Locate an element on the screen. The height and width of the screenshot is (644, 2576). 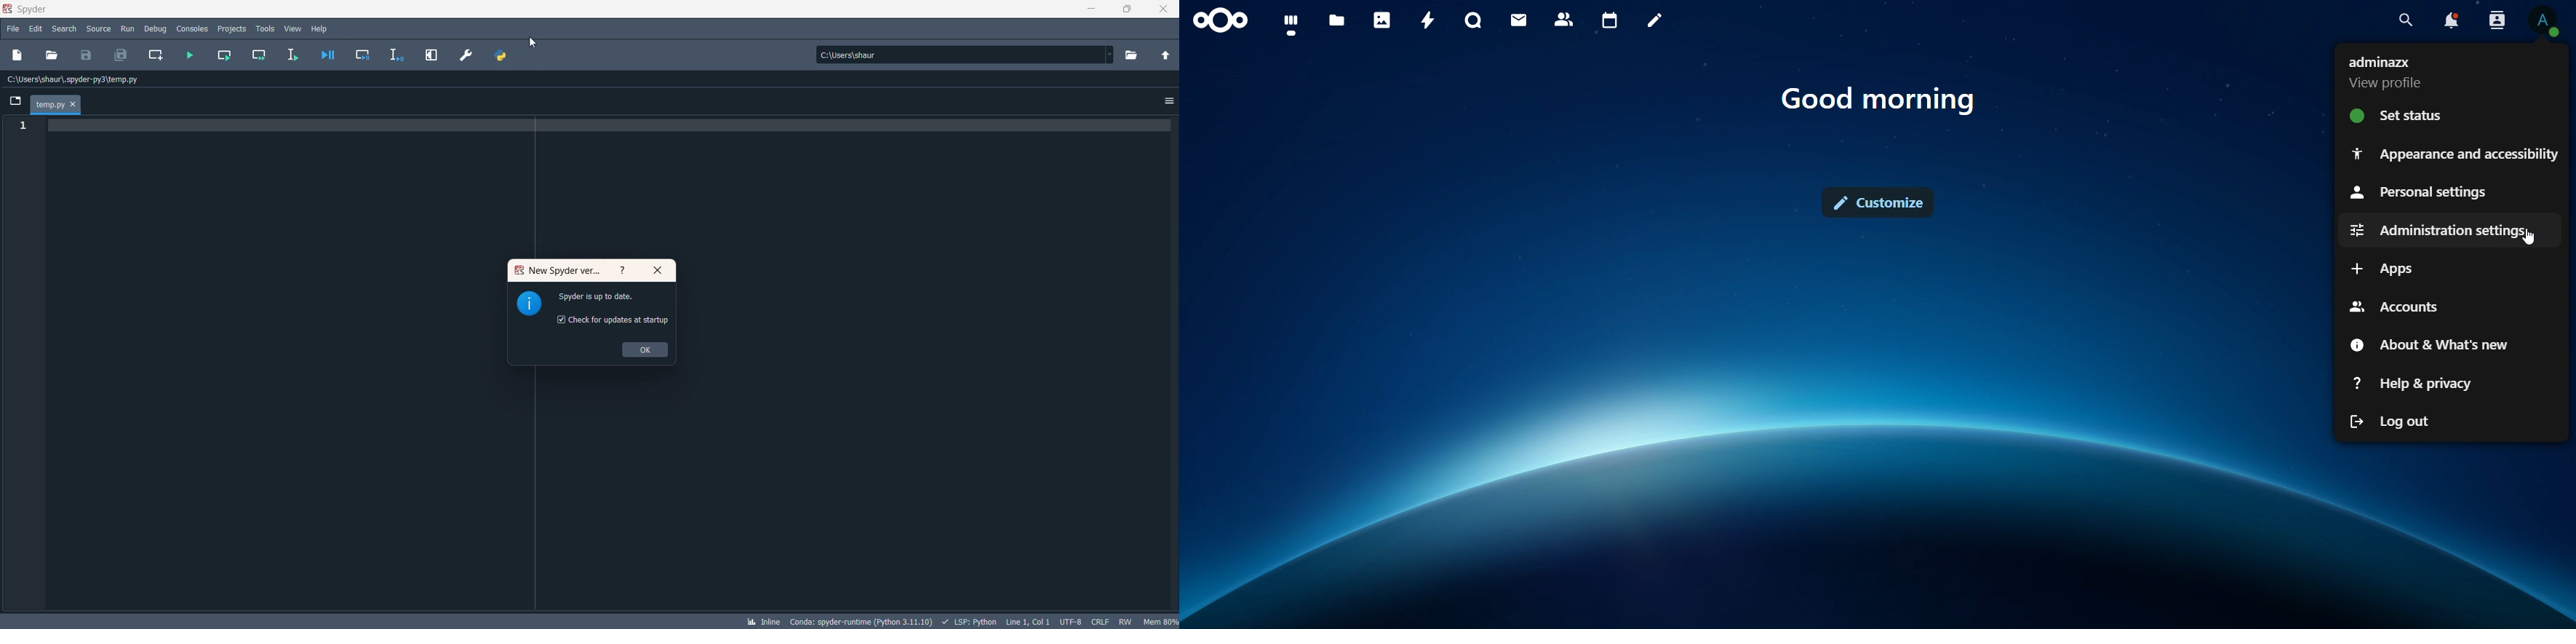
line numbers is located at coordinates (20, 126).